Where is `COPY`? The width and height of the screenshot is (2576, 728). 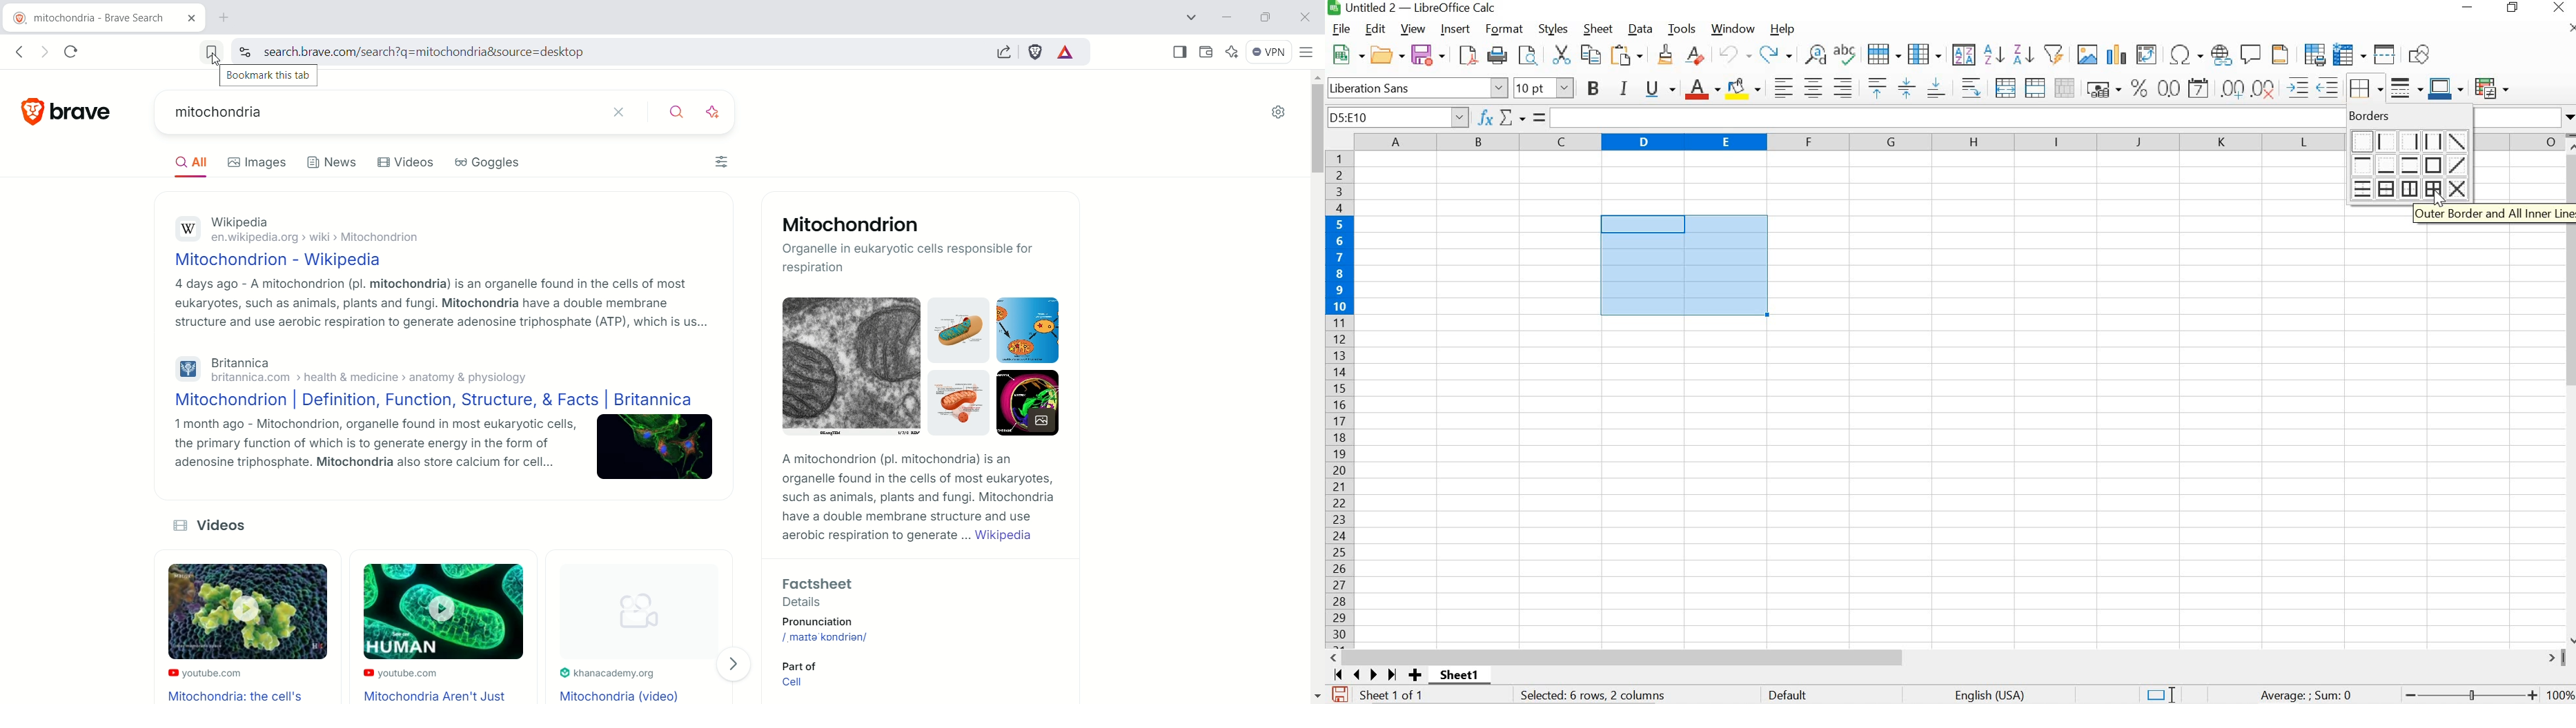 COPY is located at coordinates (1592, 53).